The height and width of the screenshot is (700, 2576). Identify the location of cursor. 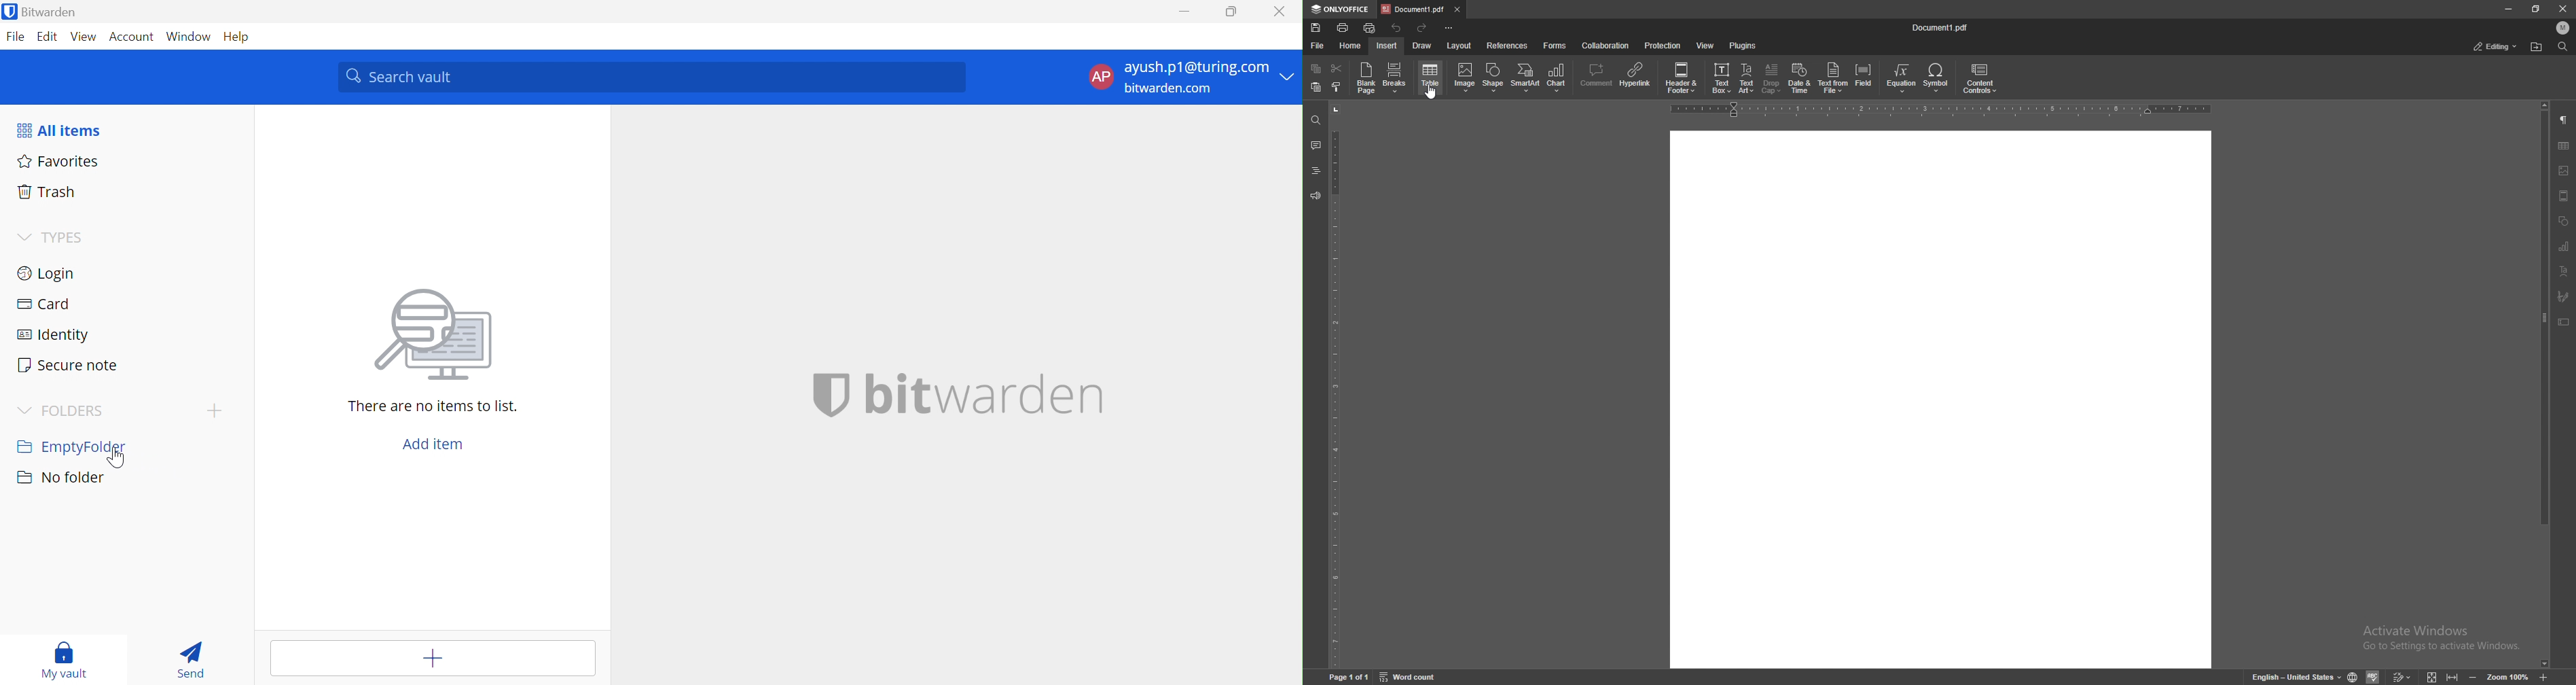
(1431, 93).